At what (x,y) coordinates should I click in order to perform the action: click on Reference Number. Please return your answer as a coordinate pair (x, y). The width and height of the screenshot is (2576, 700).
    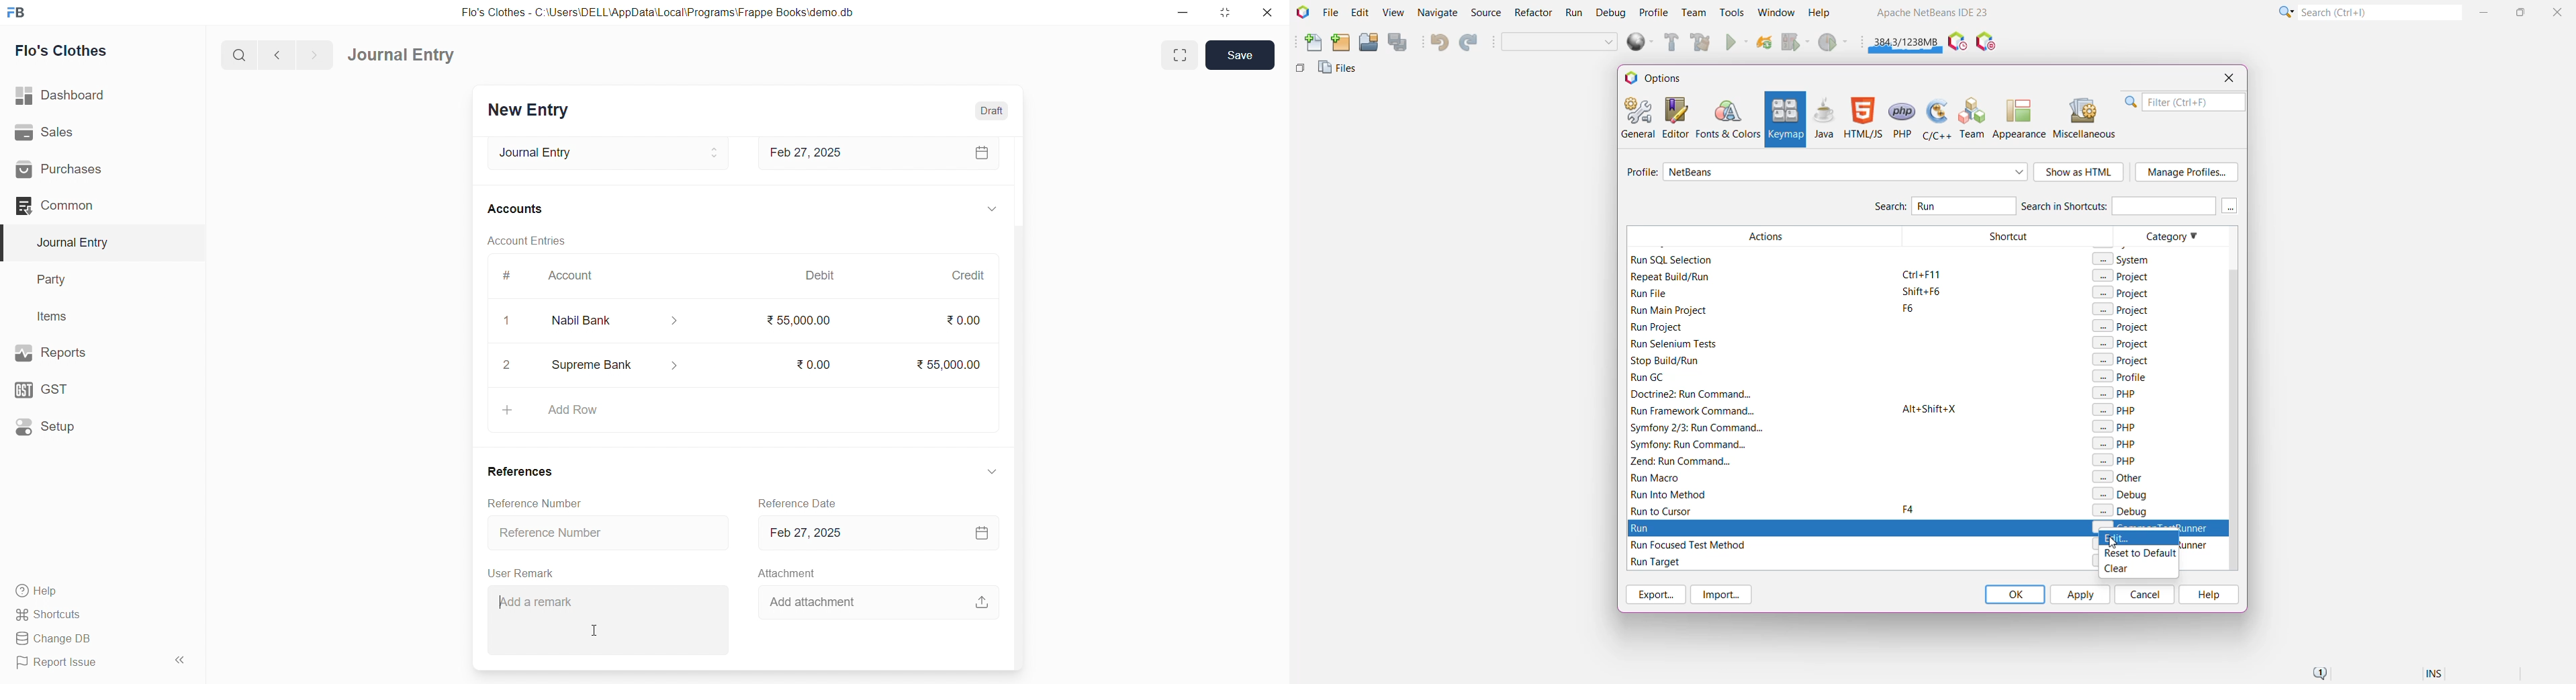
    Looking at the image, I should click on (606, 533).